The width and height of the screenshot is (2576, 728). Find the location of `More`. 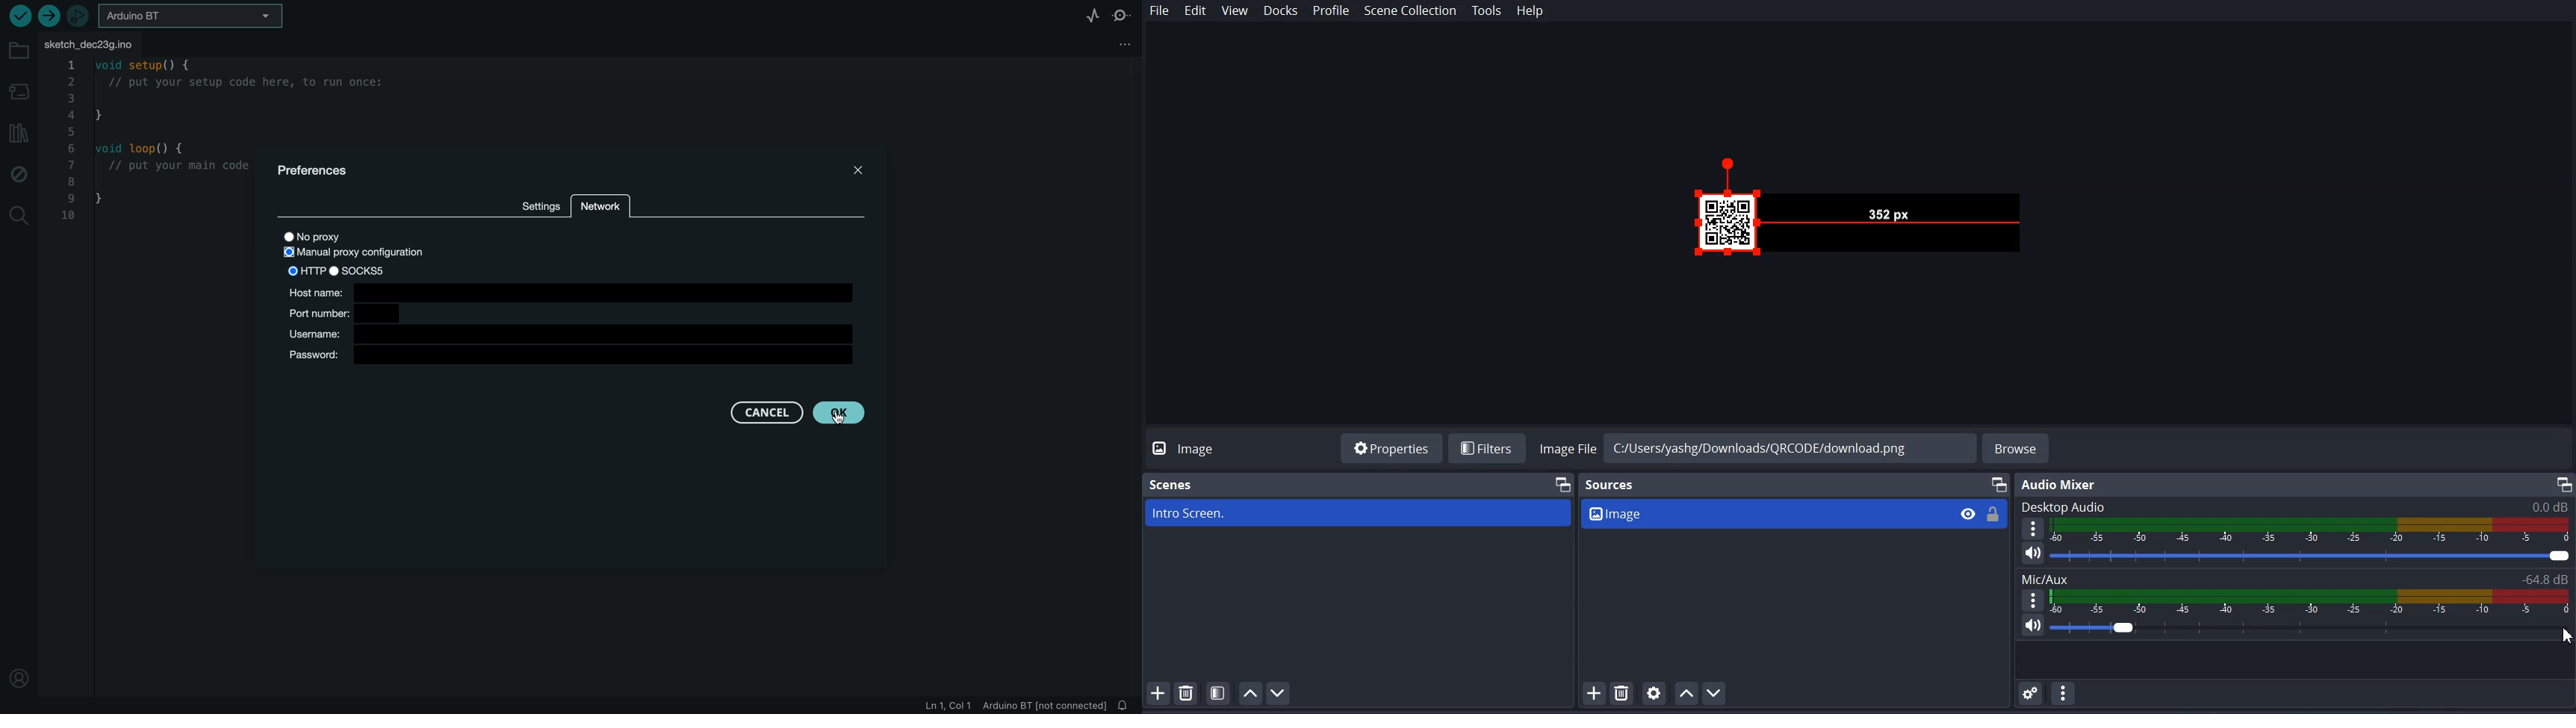

More is located at coordinates (2033, 600).